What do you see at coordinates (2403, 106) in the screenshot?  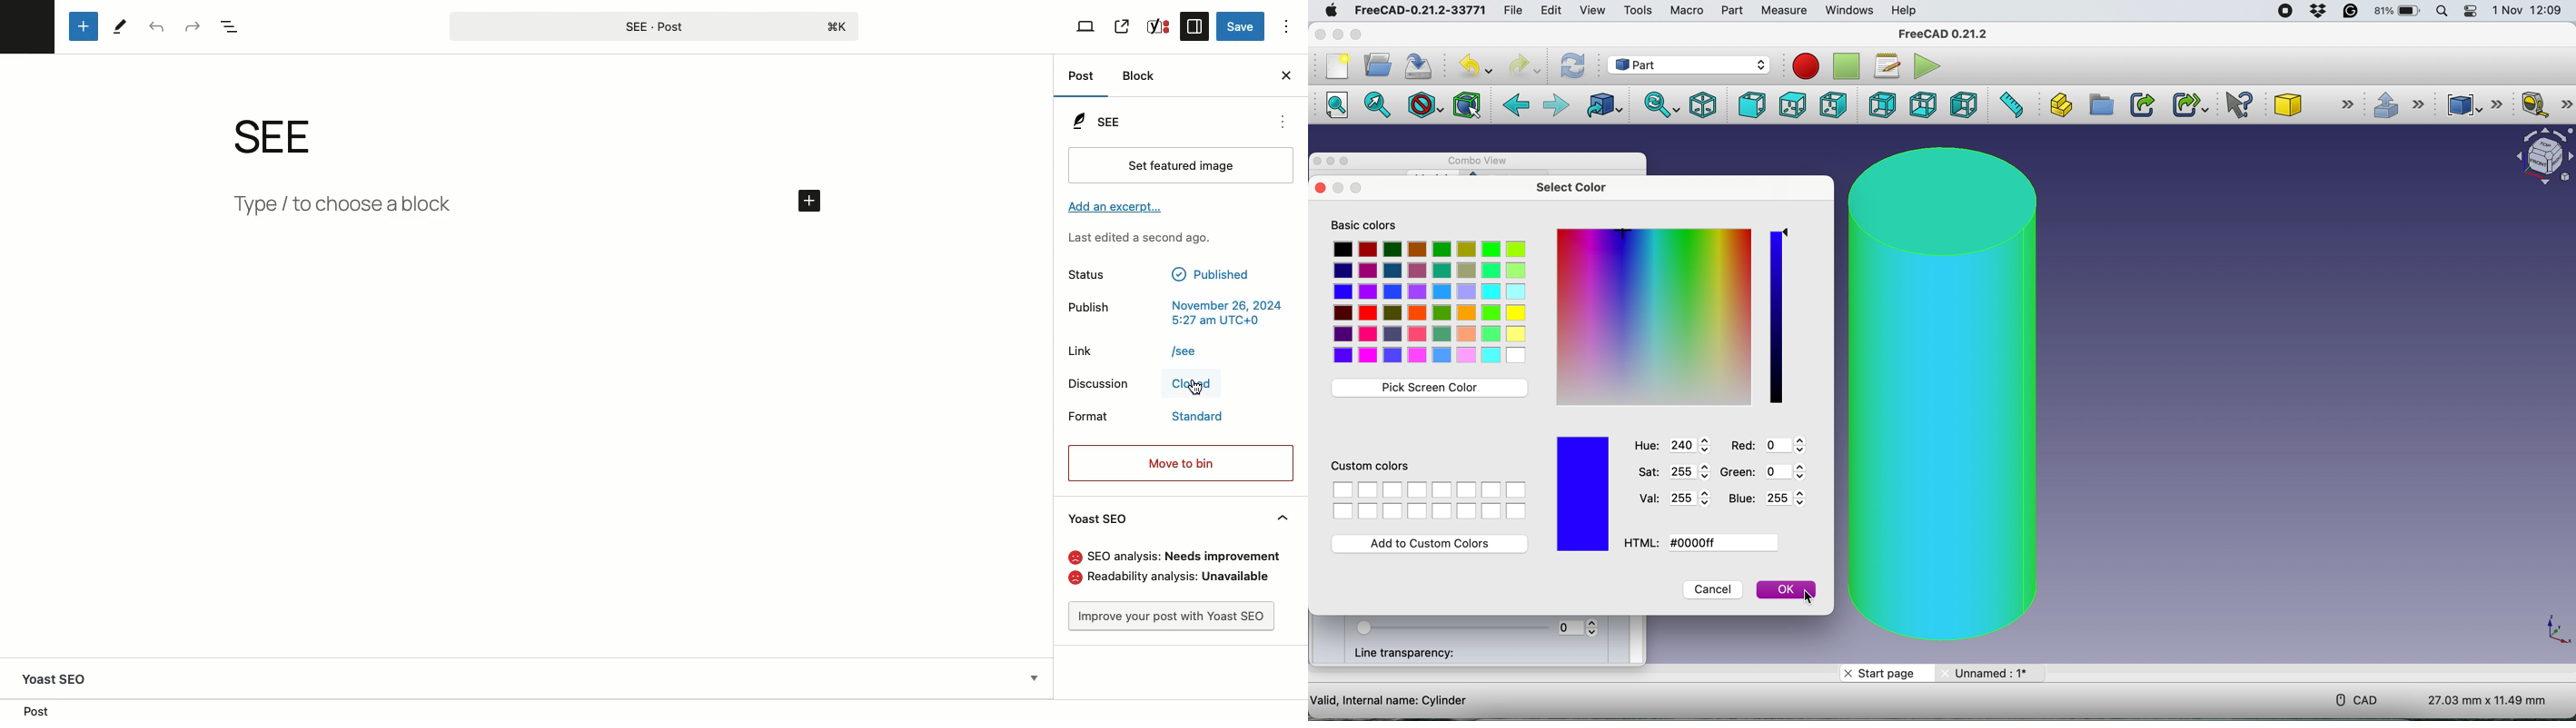 I see `extrusions` at bounding box center [2403, 106].